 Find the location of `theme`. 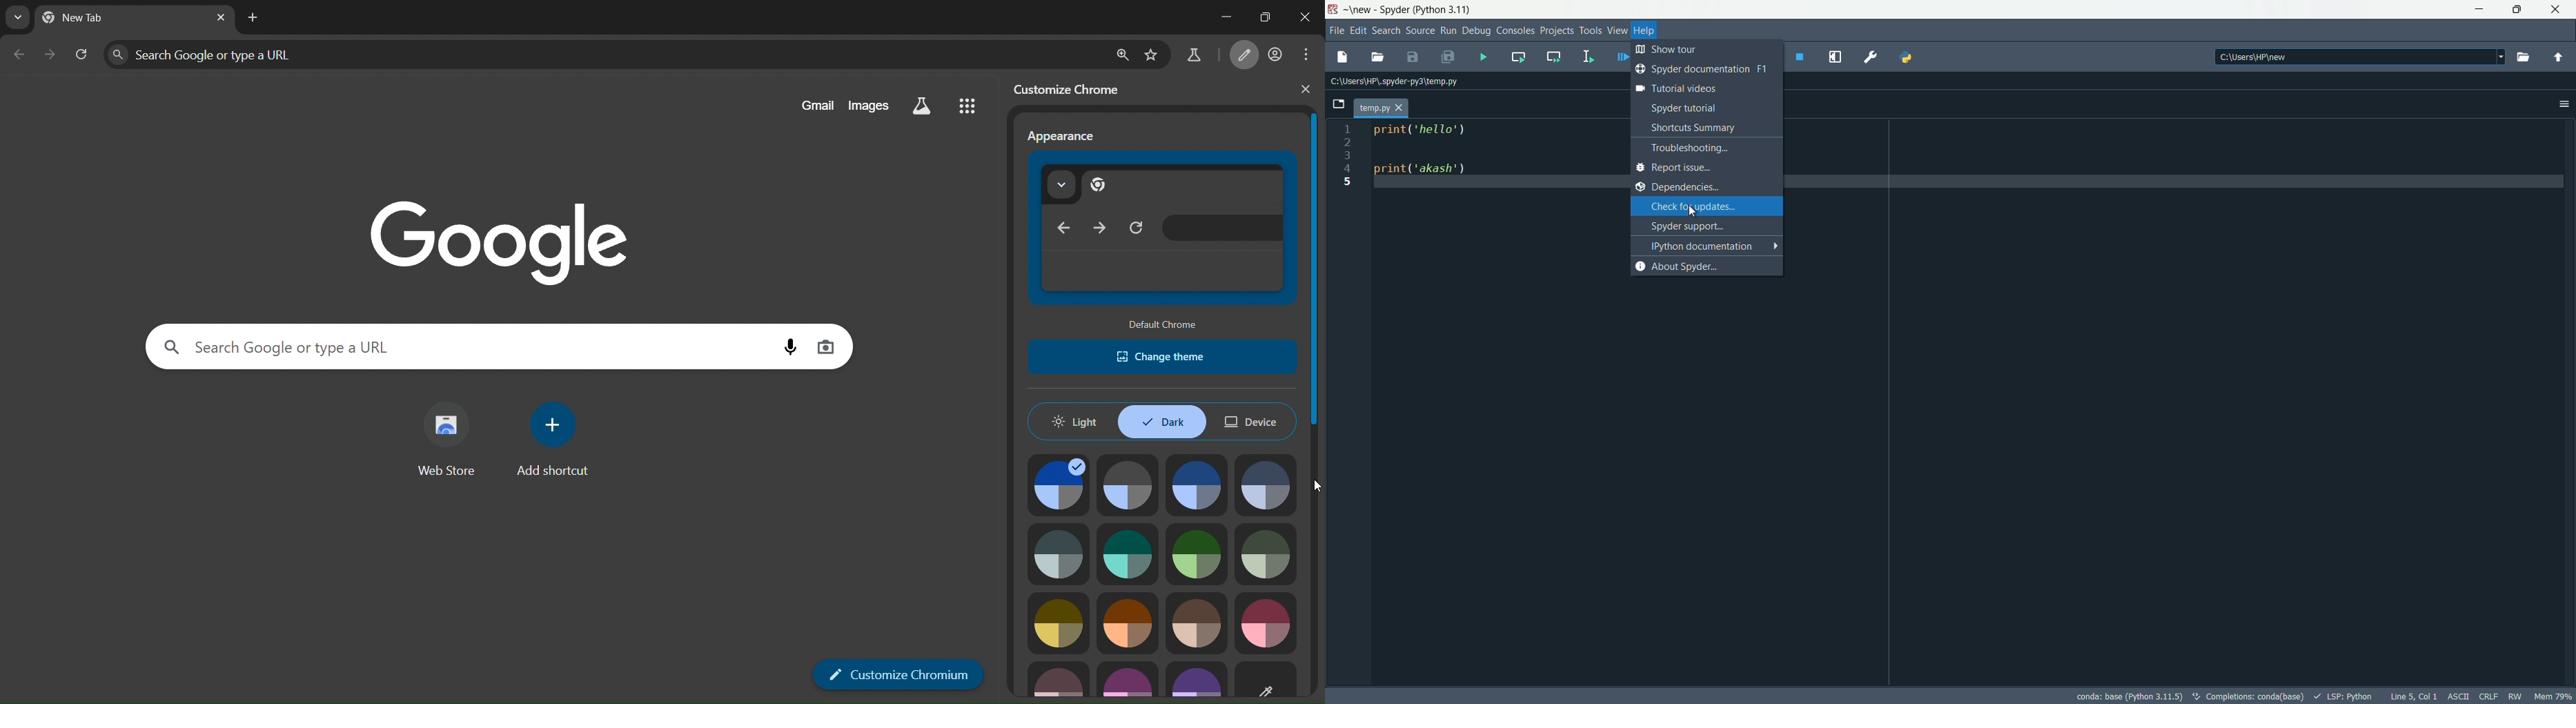

theme is located at coordinates (1059, 677).